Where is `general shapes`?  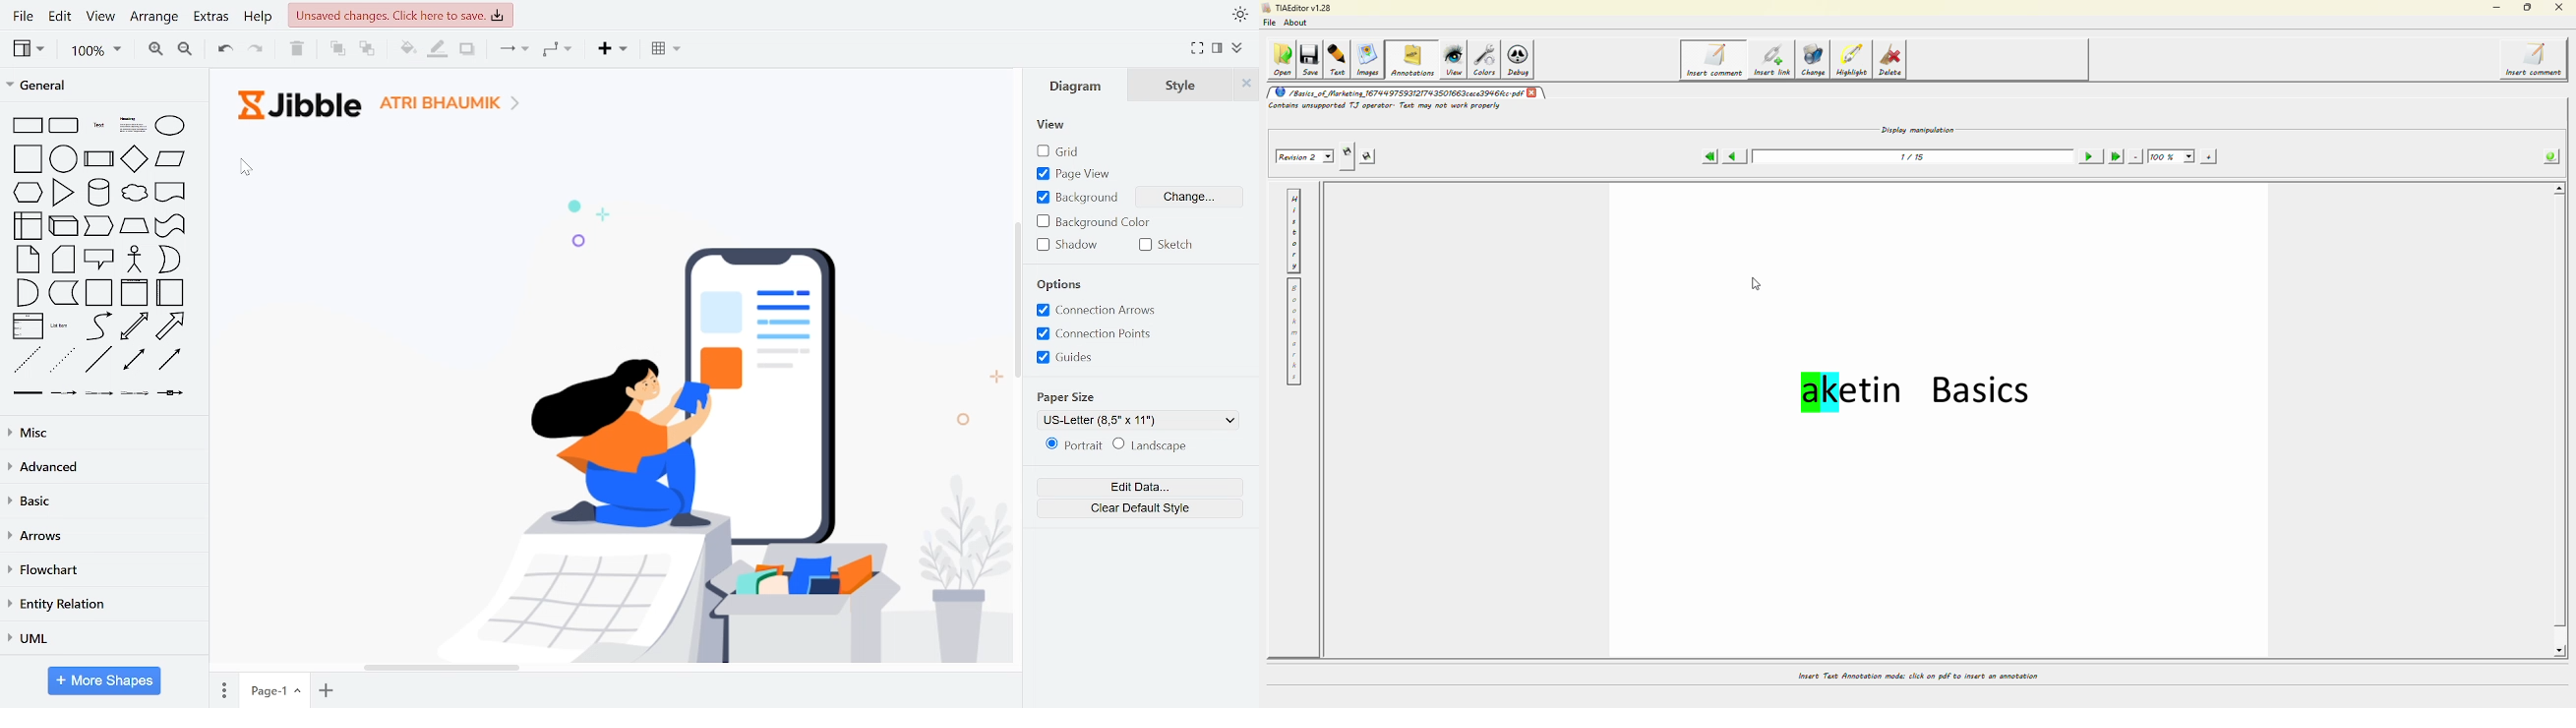 general shapes is located at coordinates (60, 360).